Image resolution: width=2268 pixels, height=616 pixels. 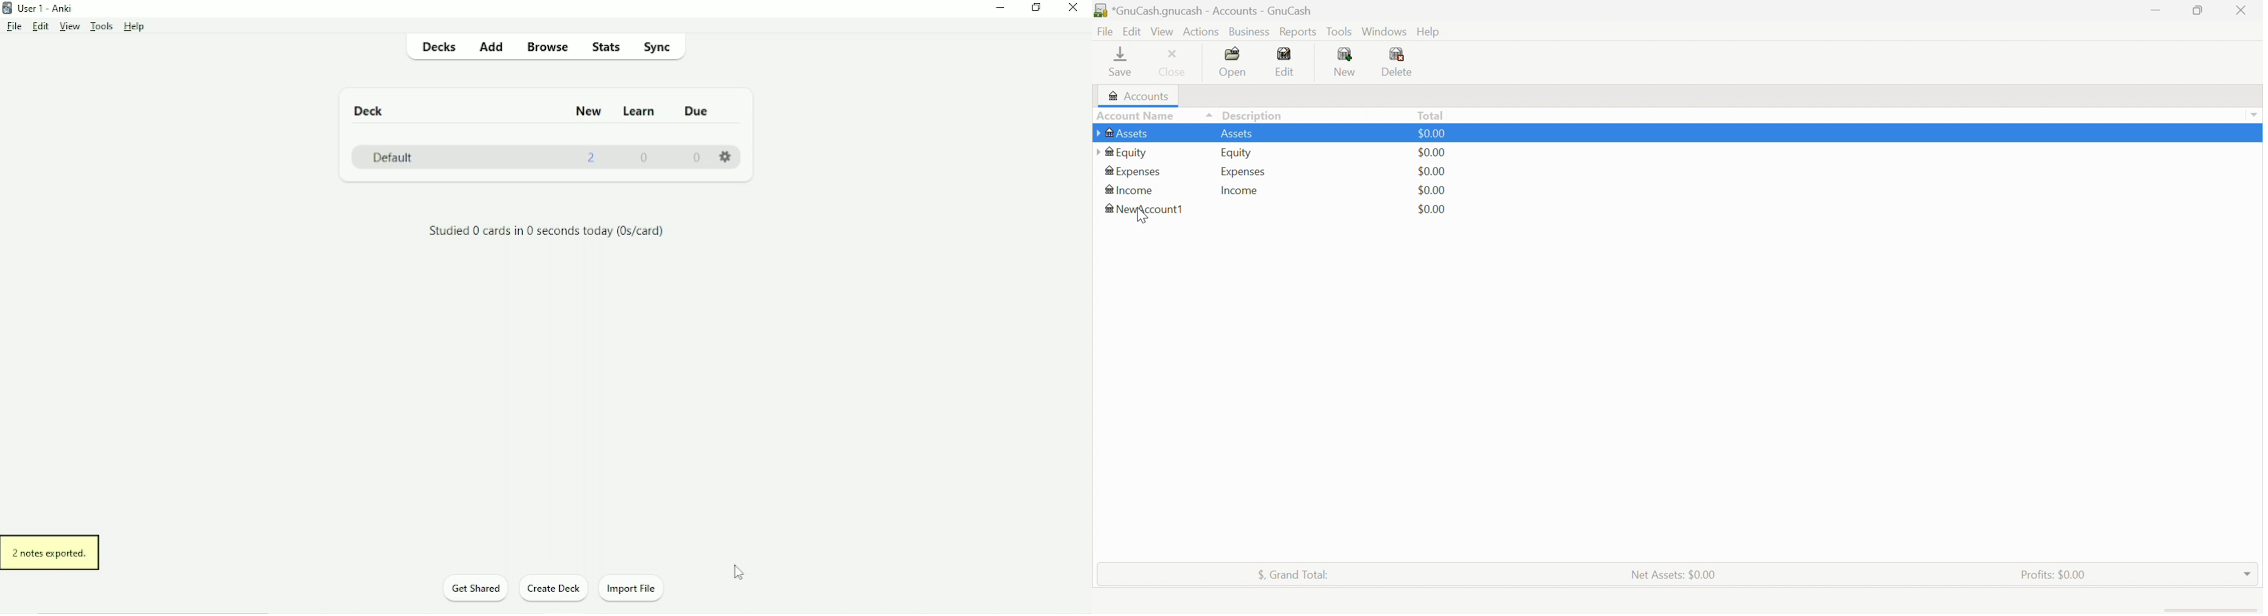 I want to click on Add, so click(x=492, y=46).